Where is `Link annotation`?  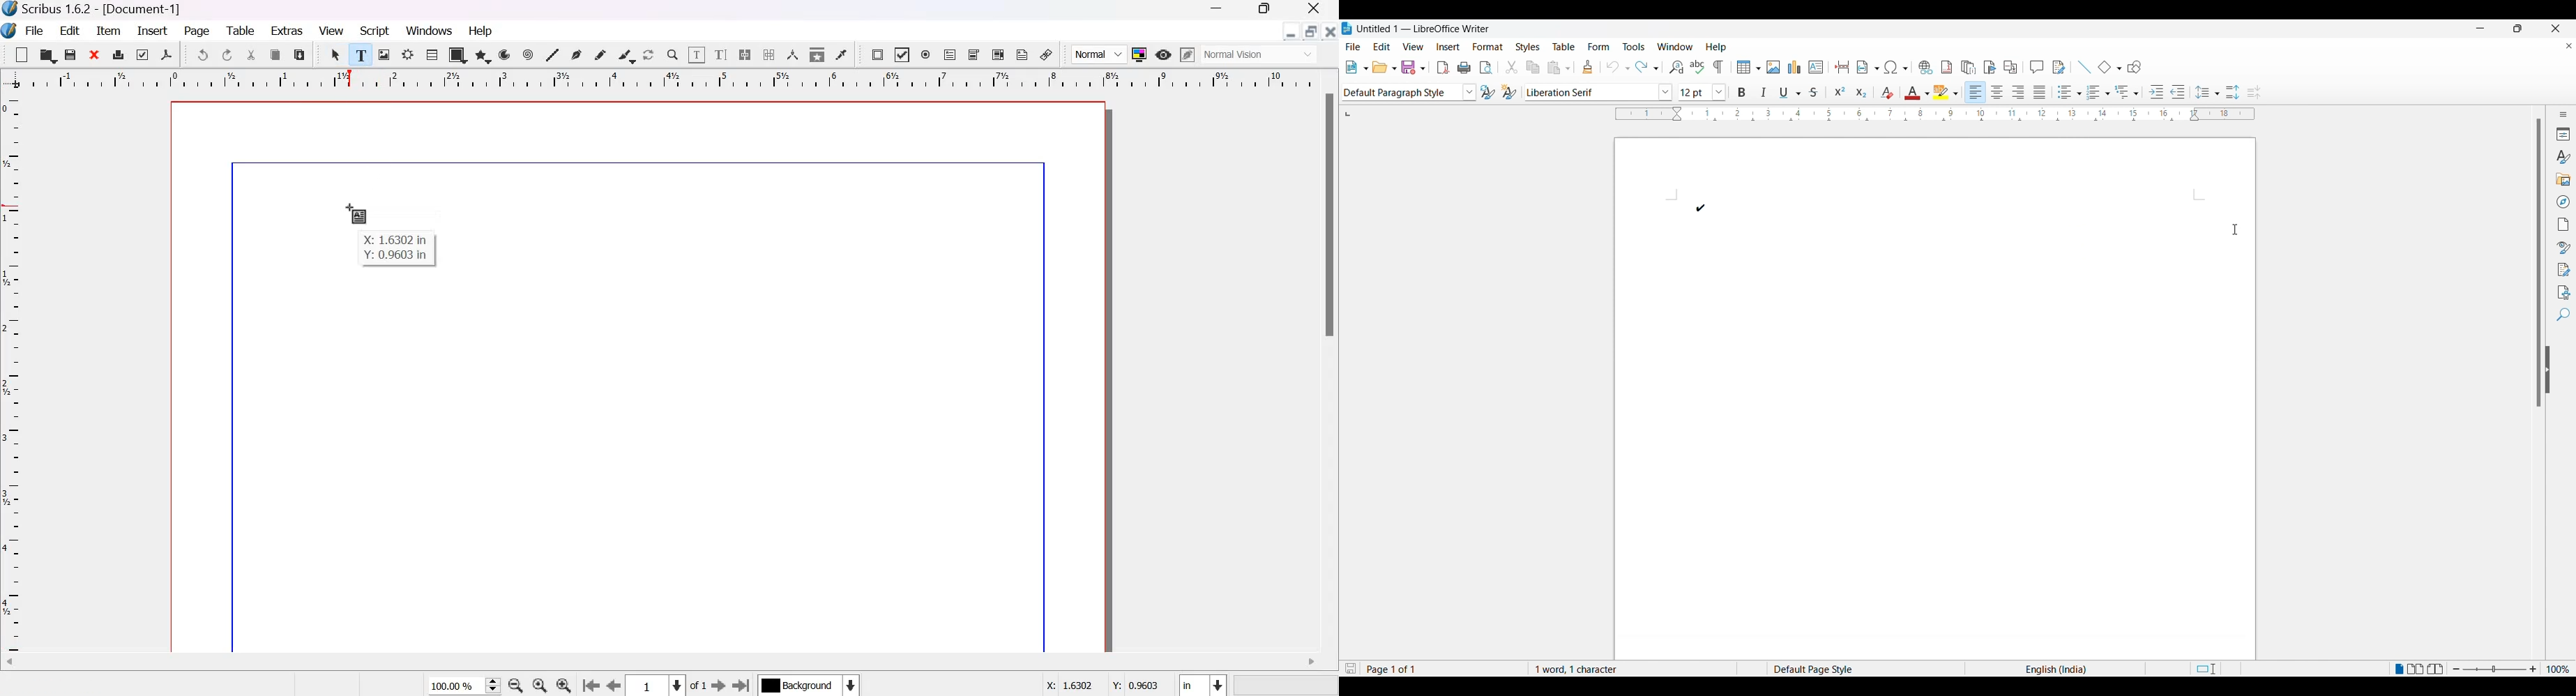 Link annotation is located at coordinates (1047, 54).